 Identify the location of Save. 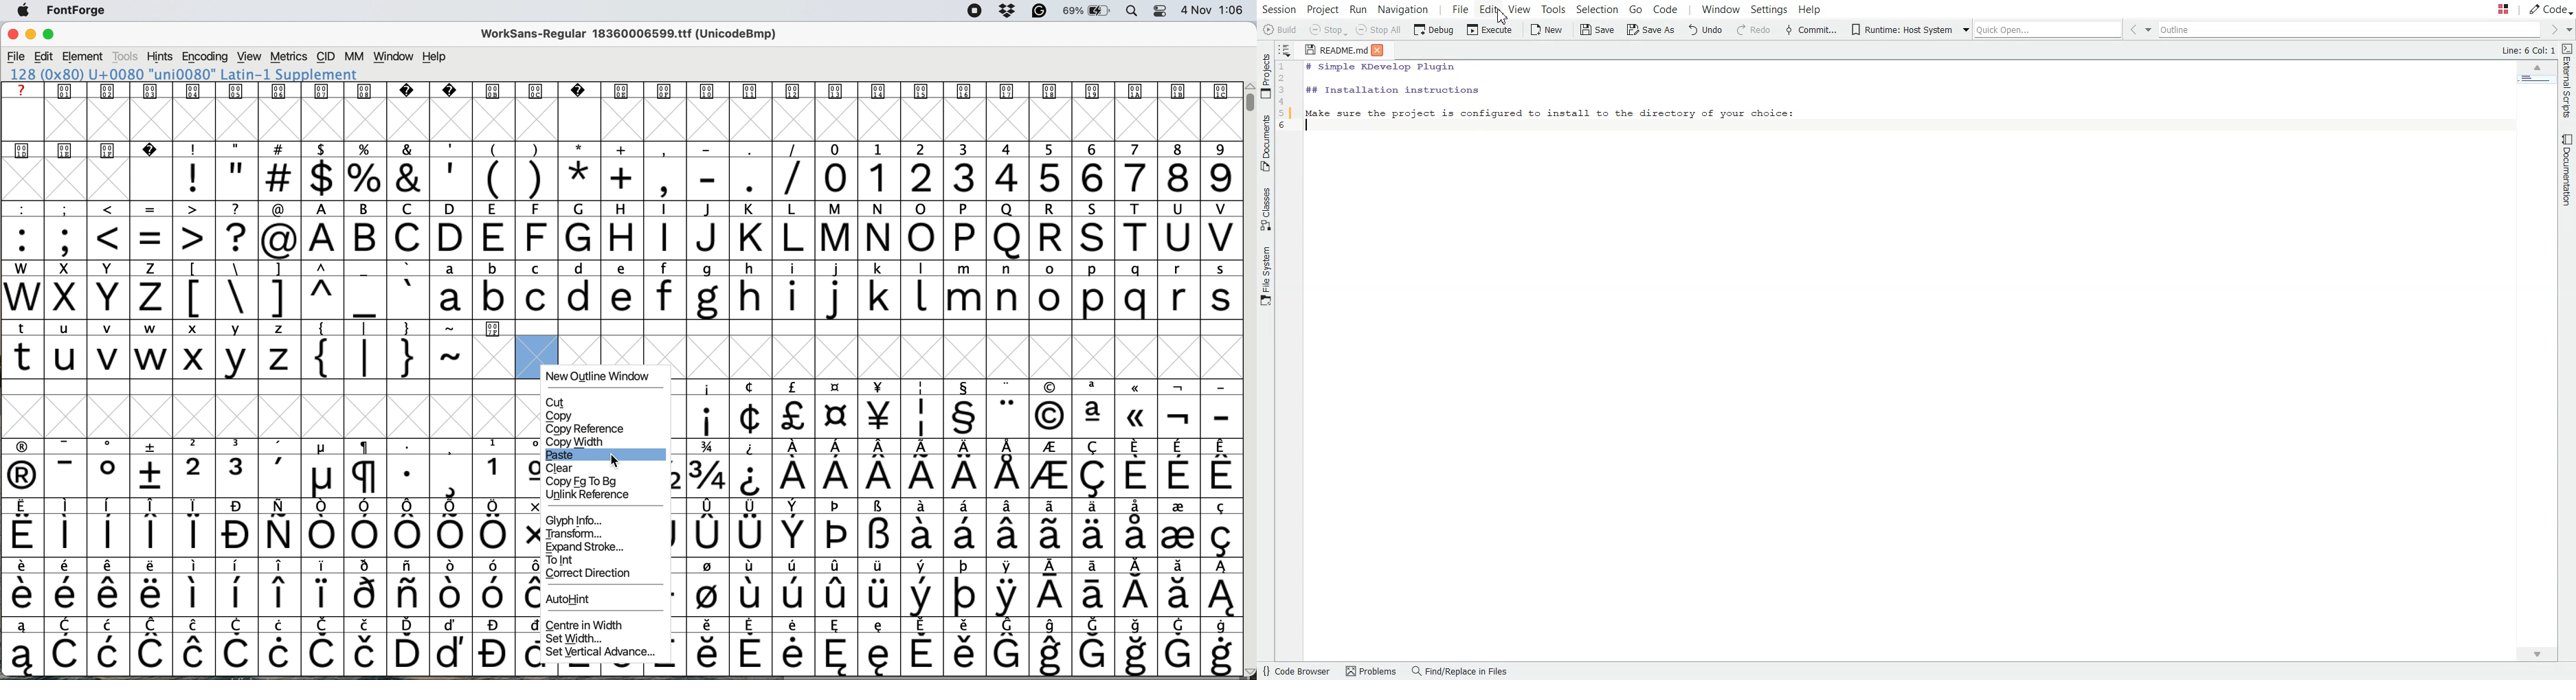
(1596, 30).